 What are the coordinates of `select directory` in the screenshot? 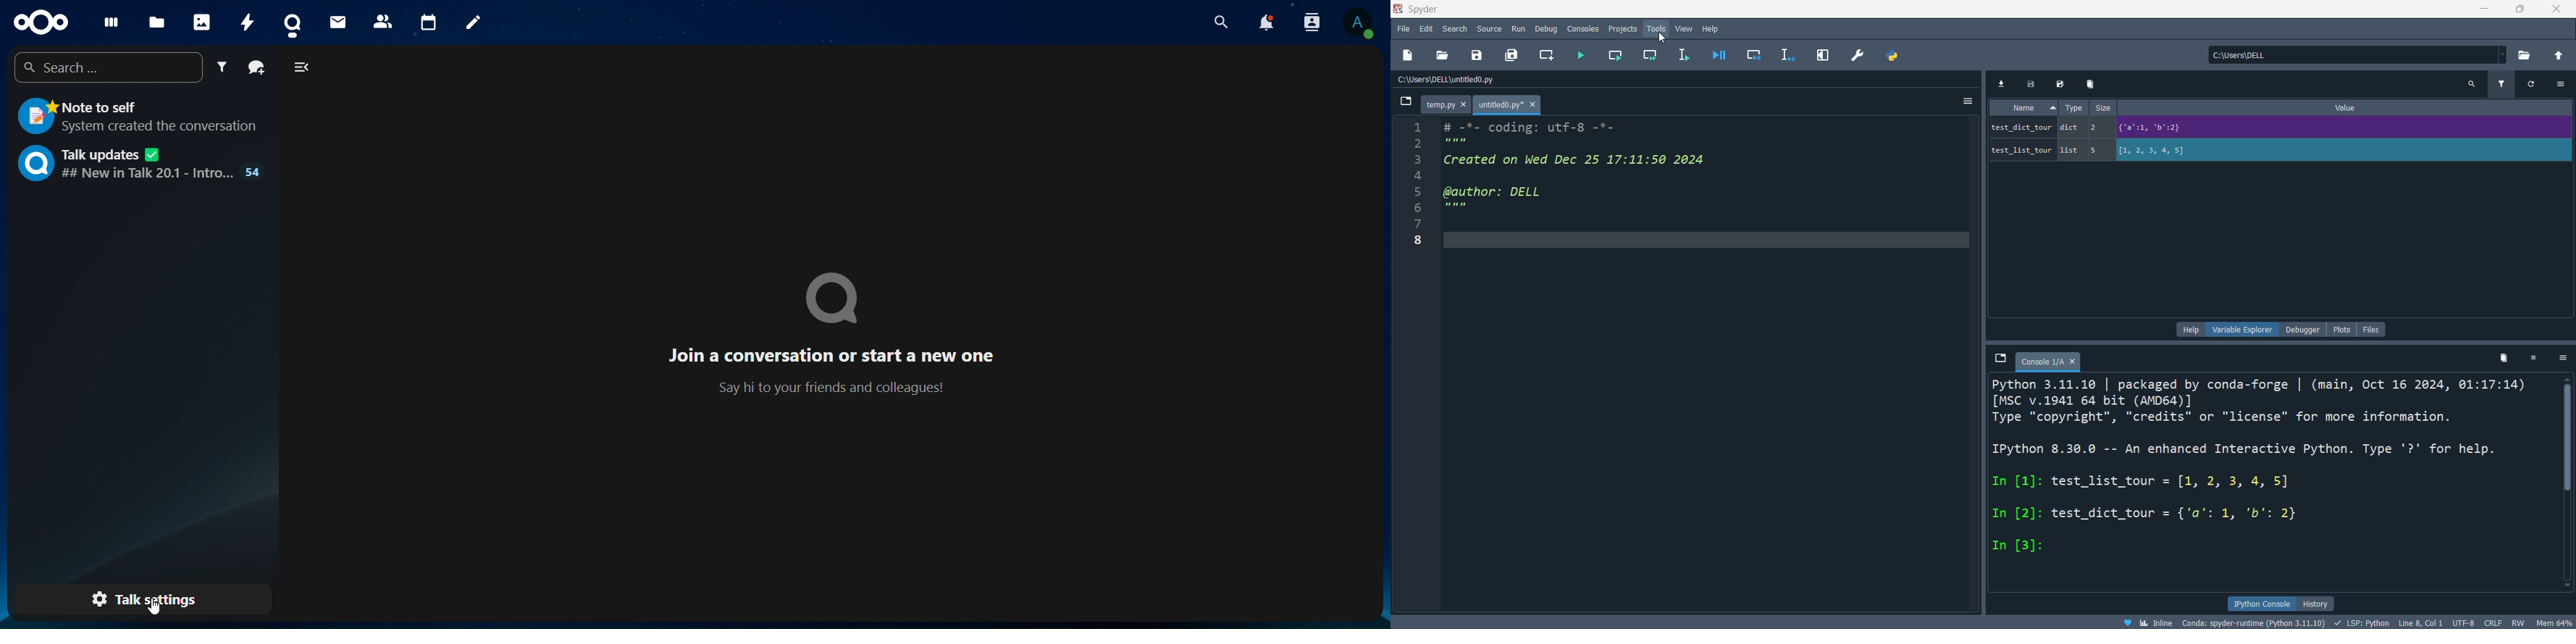 It's located at (2524, 55).